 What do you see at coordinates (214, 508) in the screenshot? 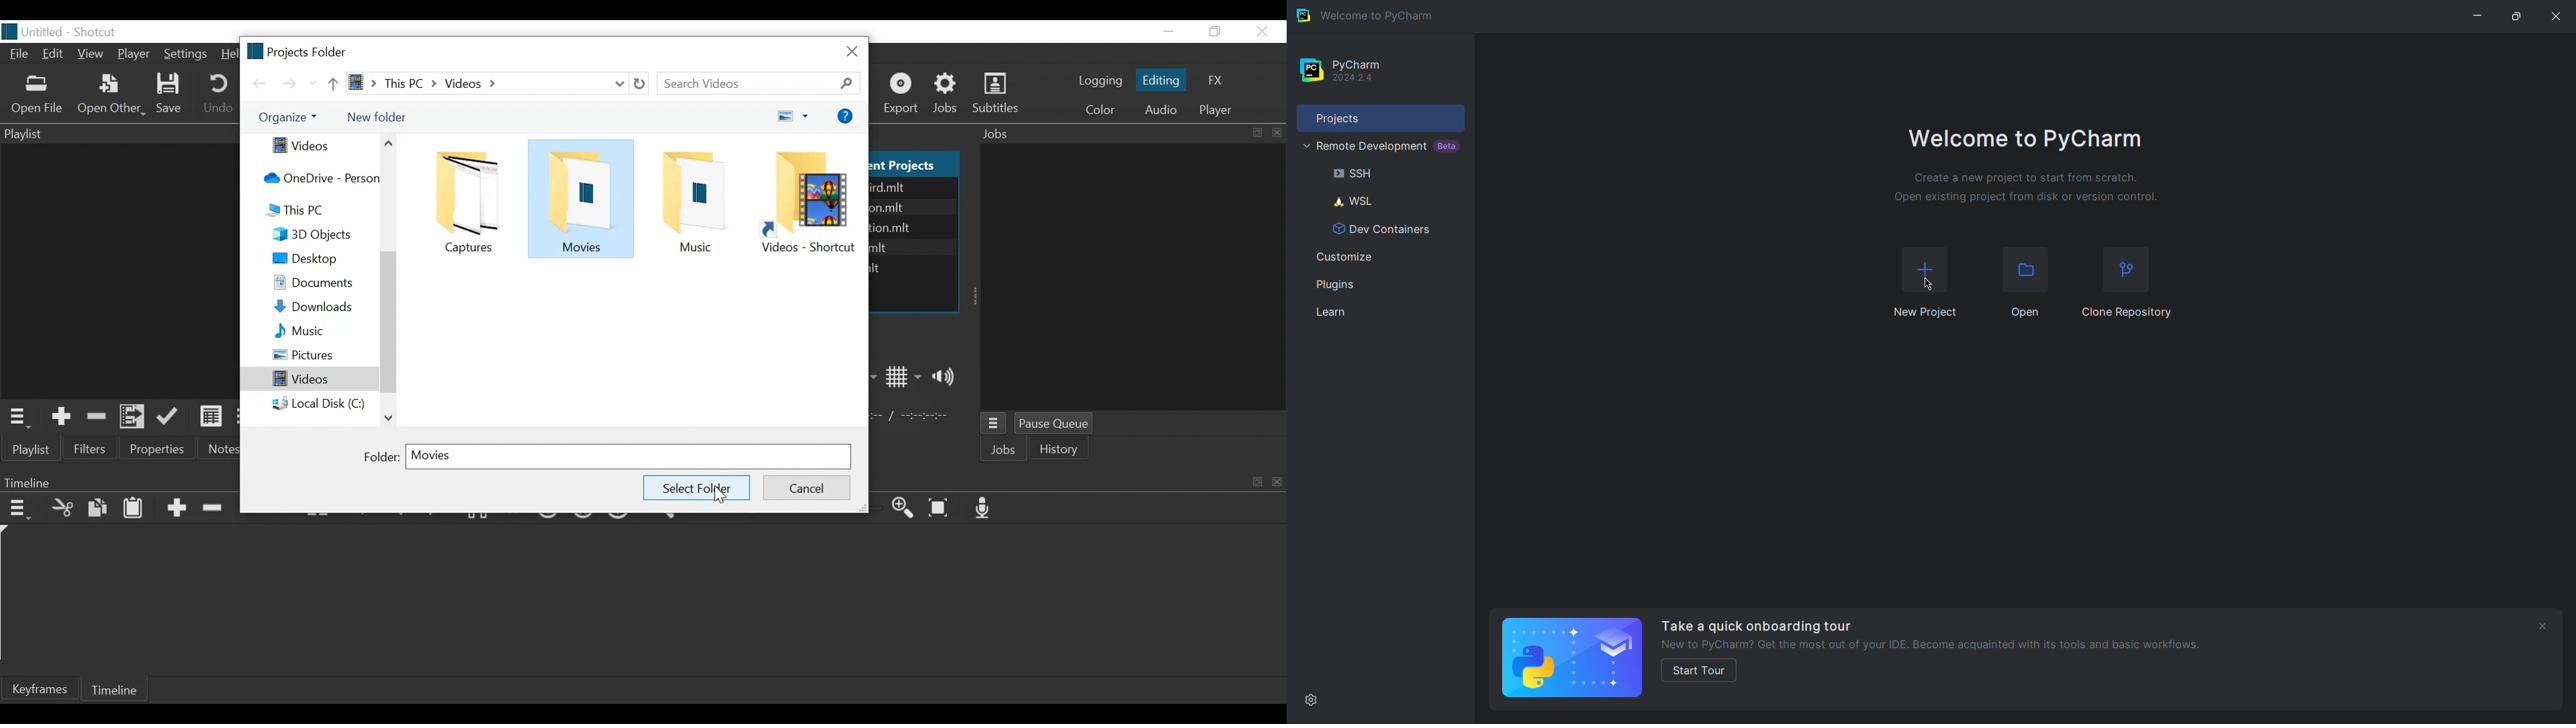
I see `Ripple delete` at bounding box center [214, 508].